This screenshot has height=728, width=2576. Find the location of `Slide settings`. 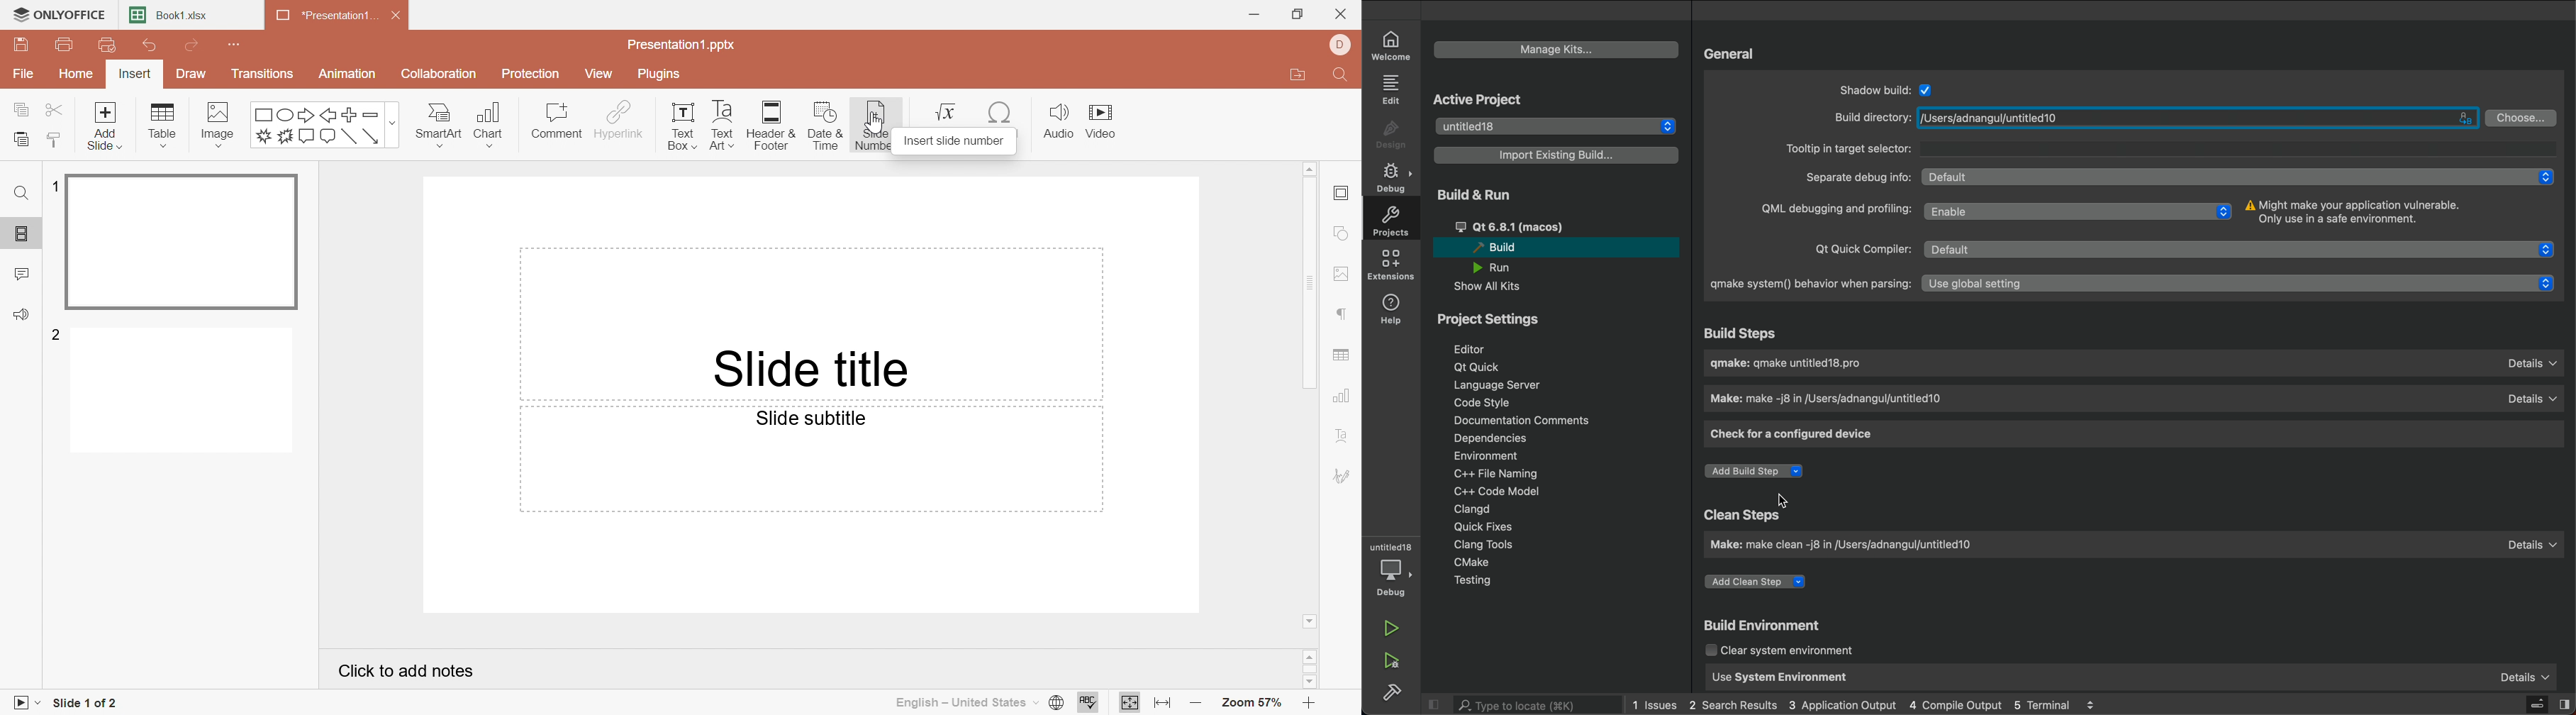

Slide settings is located at coordinates (1344, 194).